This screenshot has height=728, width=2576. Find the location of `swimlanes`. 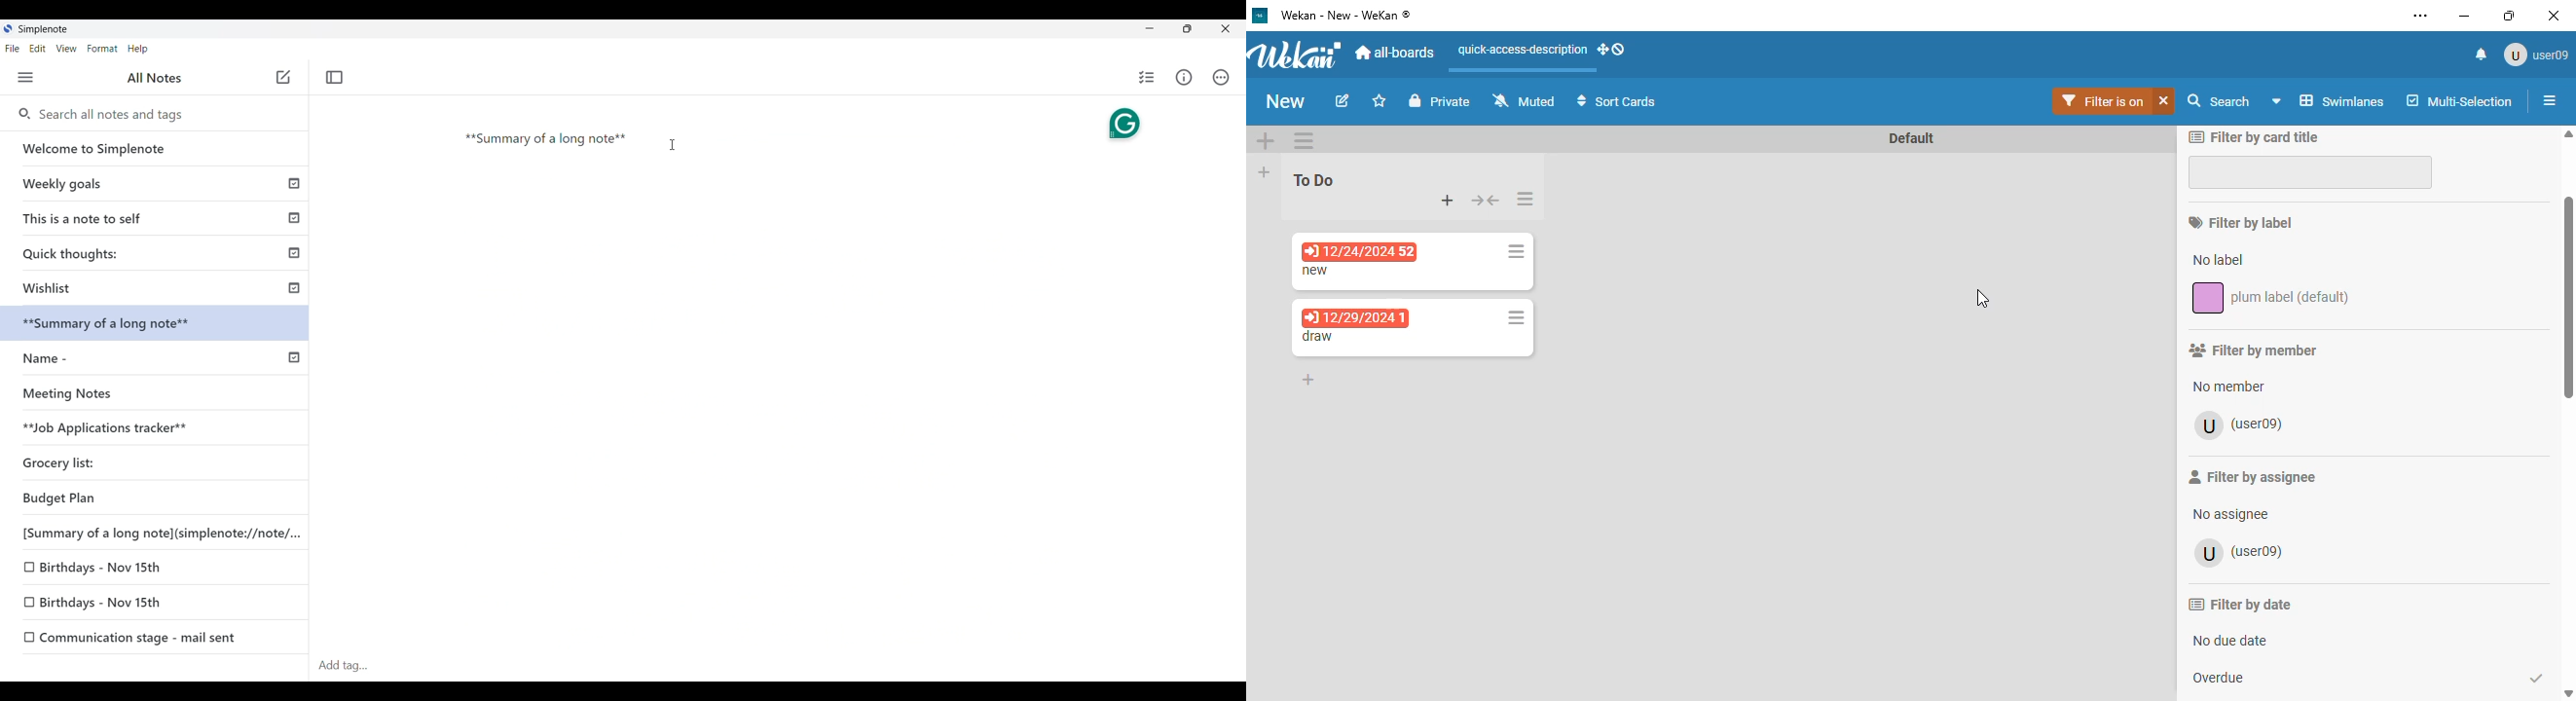

swimlanes is located at coordinates (2329, 100).